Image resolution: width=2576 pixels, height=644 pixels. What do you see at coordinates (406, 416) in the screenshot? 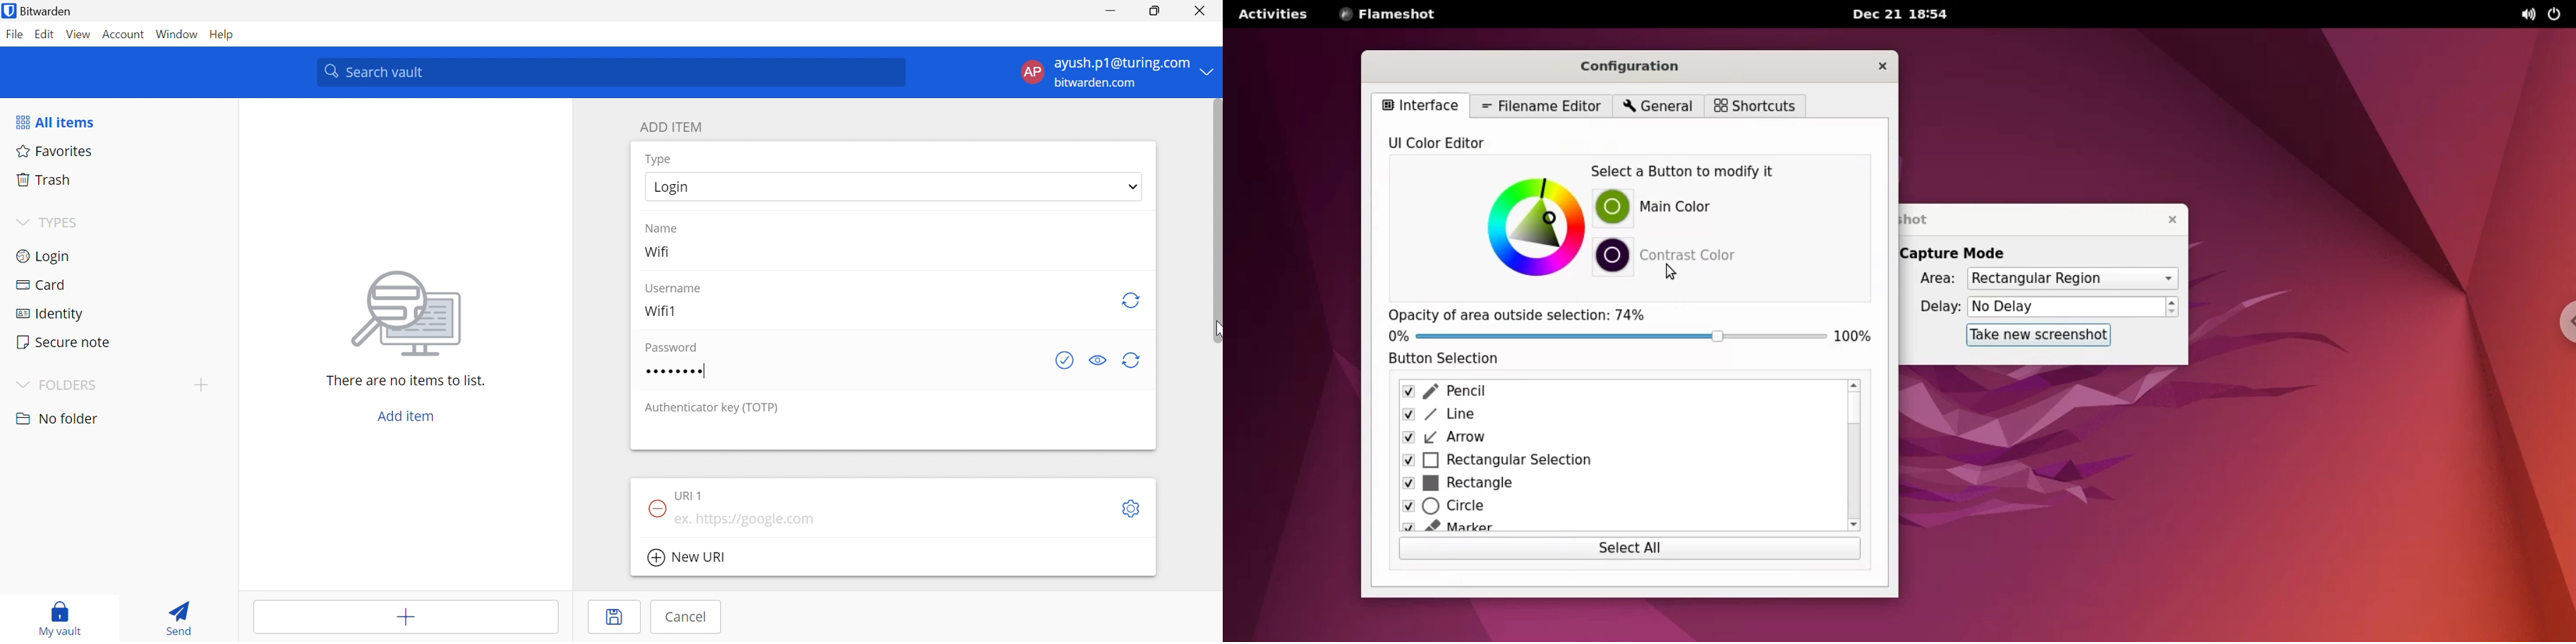
I see `Add item` at bounding box center [406, 416].